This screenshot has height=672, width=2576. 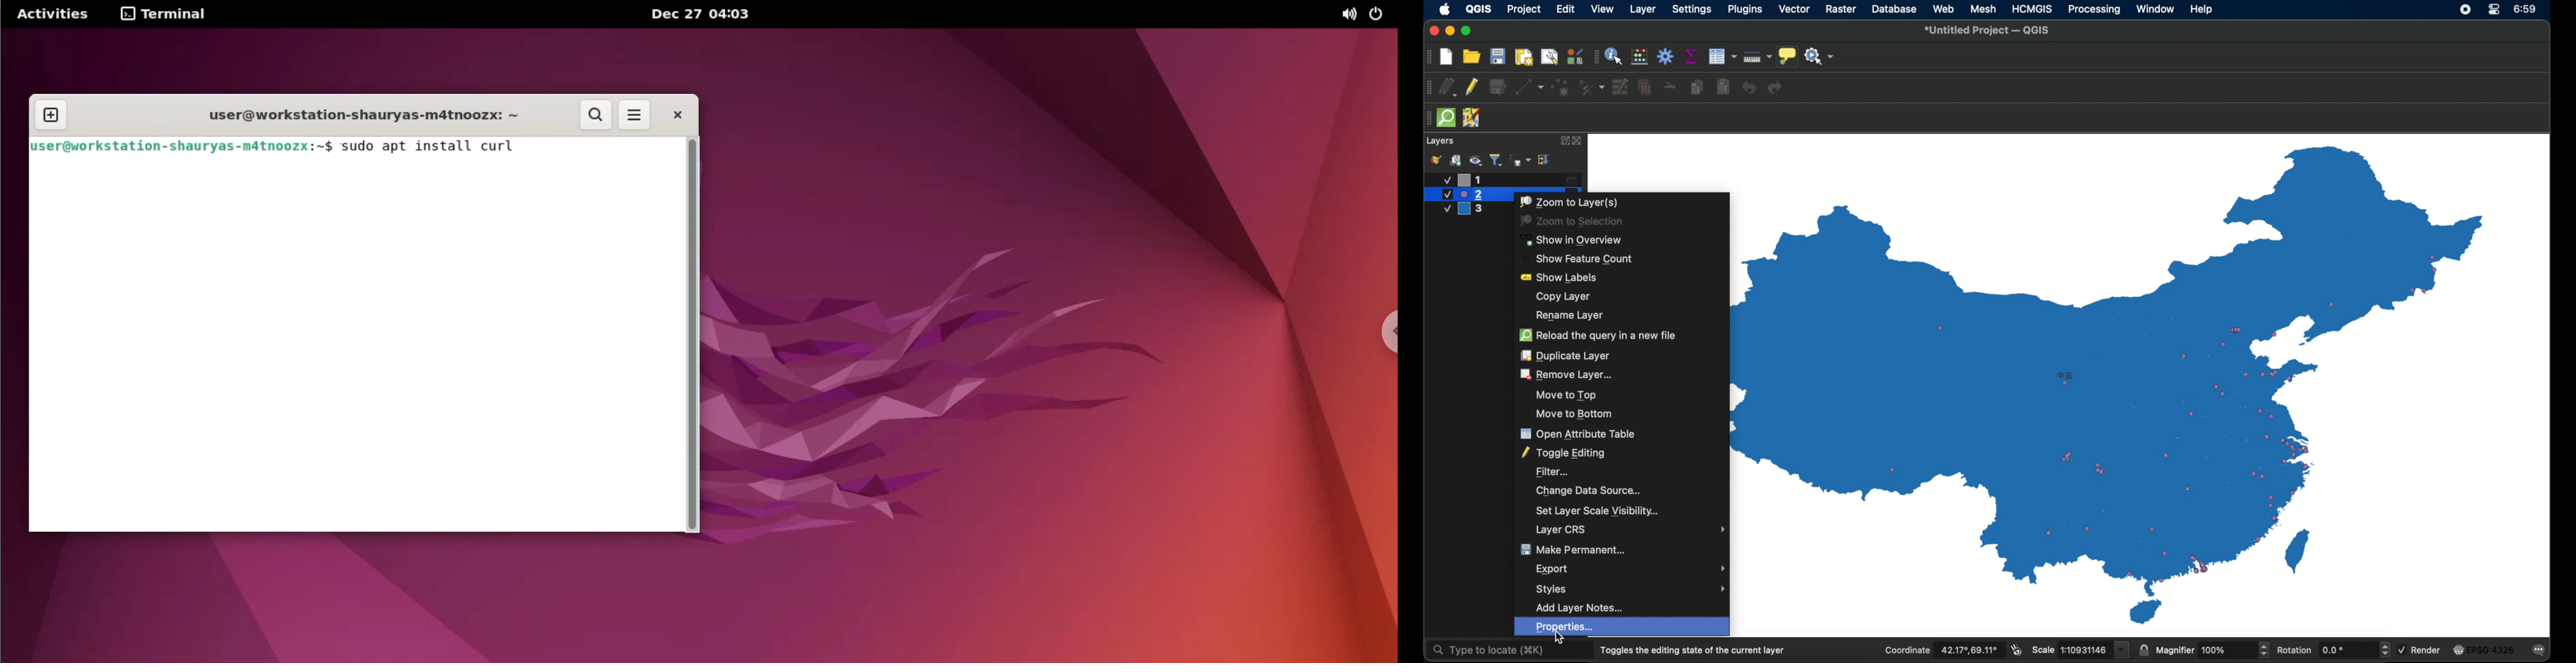 What do you see at coordinates (1615, 55) in the screenshot?
I see `identify feature` at bounding box center [1615, 55].